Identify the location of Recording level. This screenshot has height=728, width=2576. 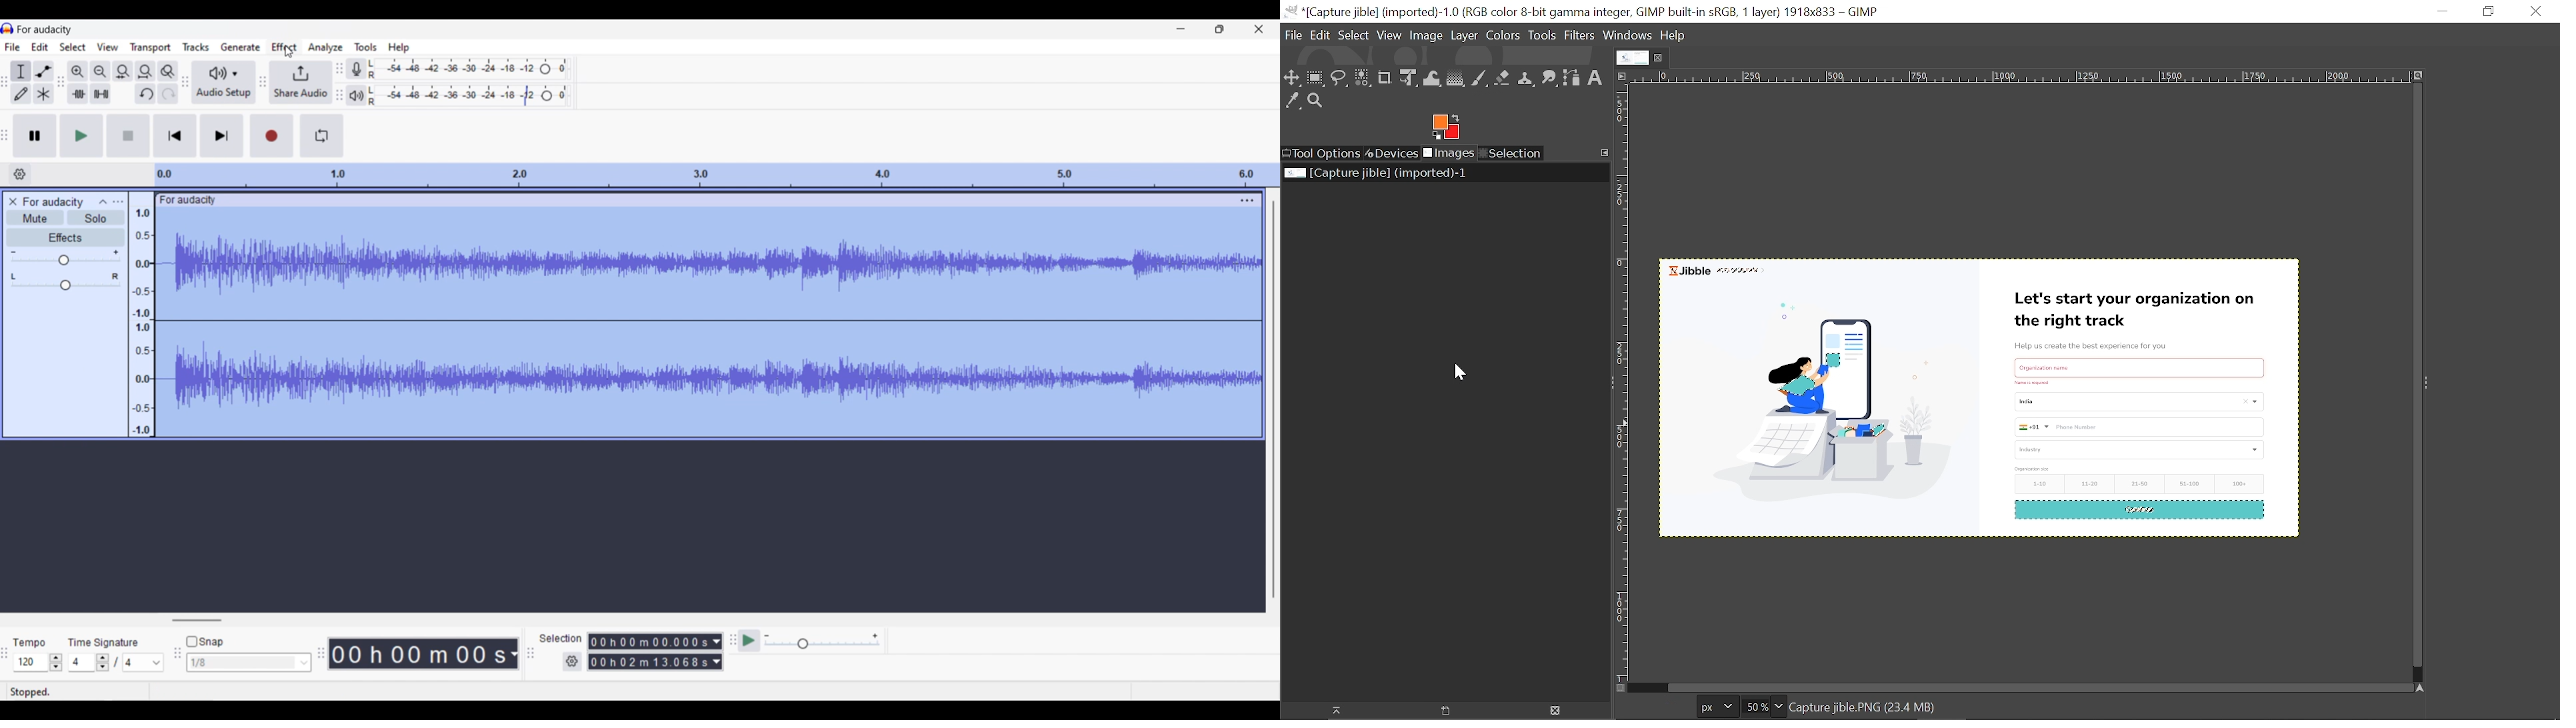
(470, 69).